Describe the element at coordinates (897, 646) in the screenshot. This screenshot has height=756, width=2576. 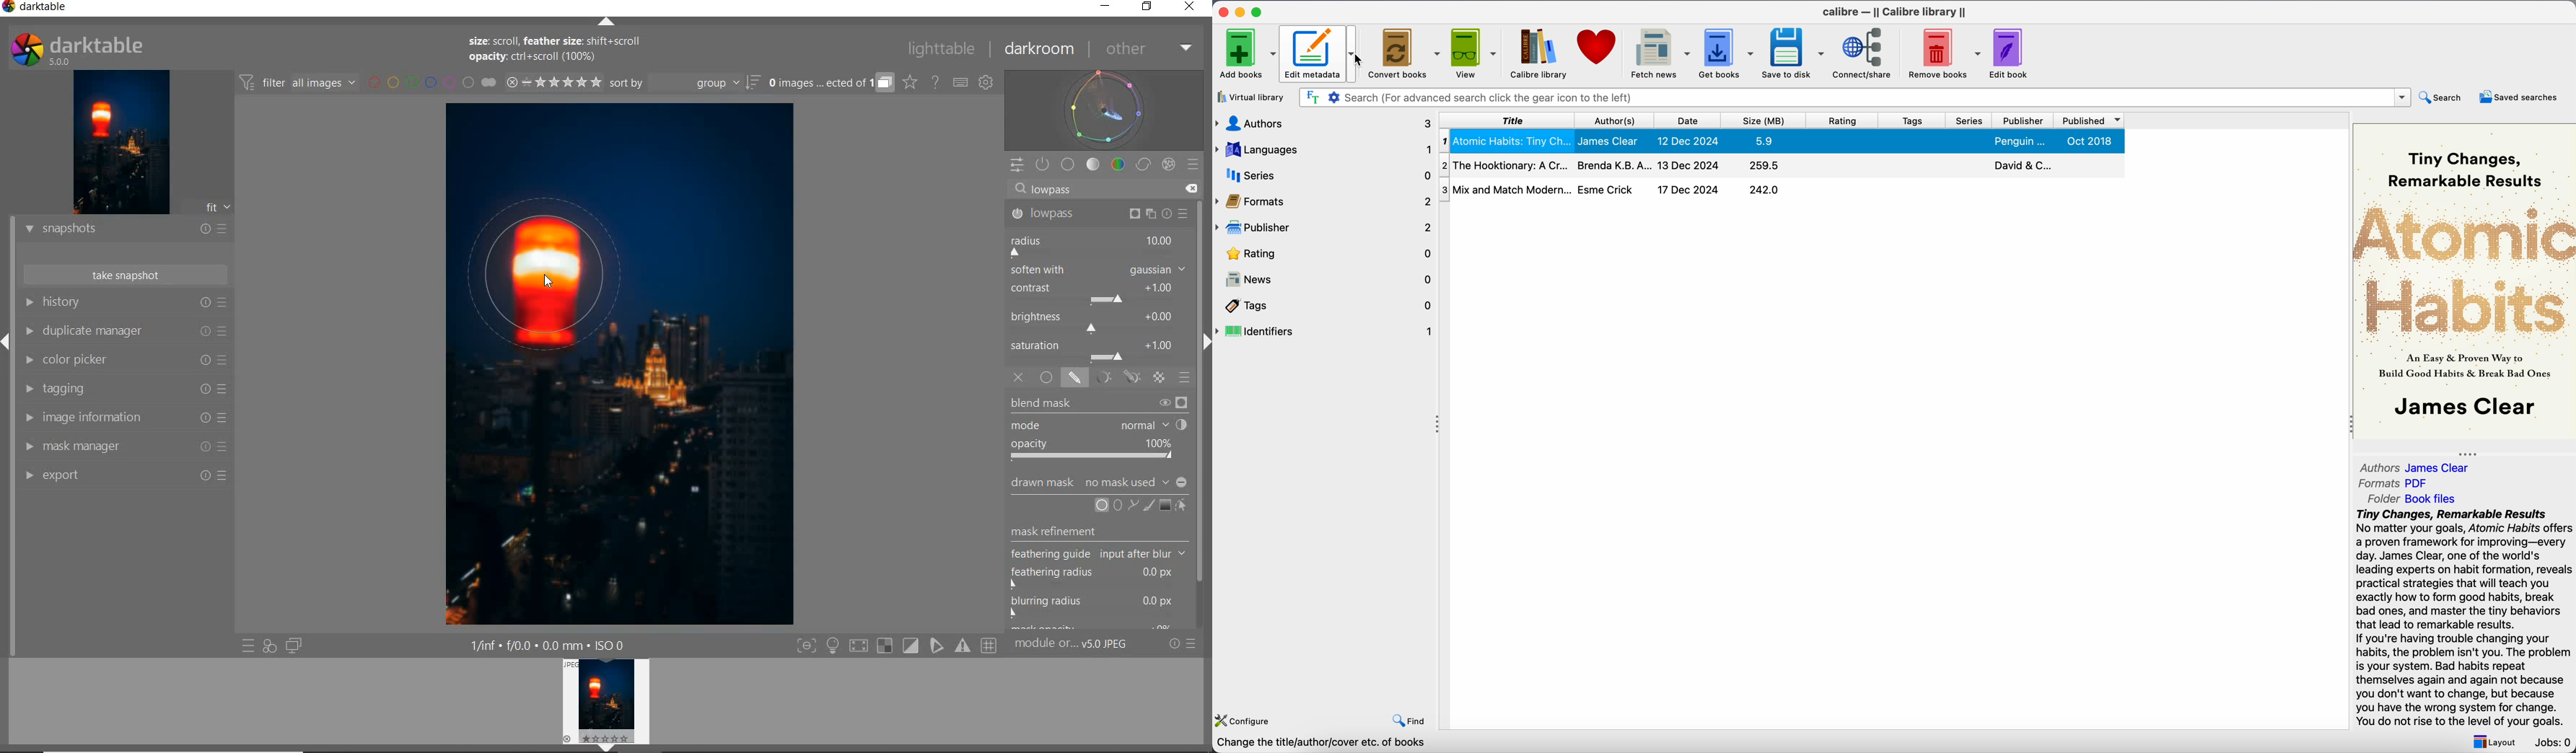
I see `TOGGLE MODES` at that location.